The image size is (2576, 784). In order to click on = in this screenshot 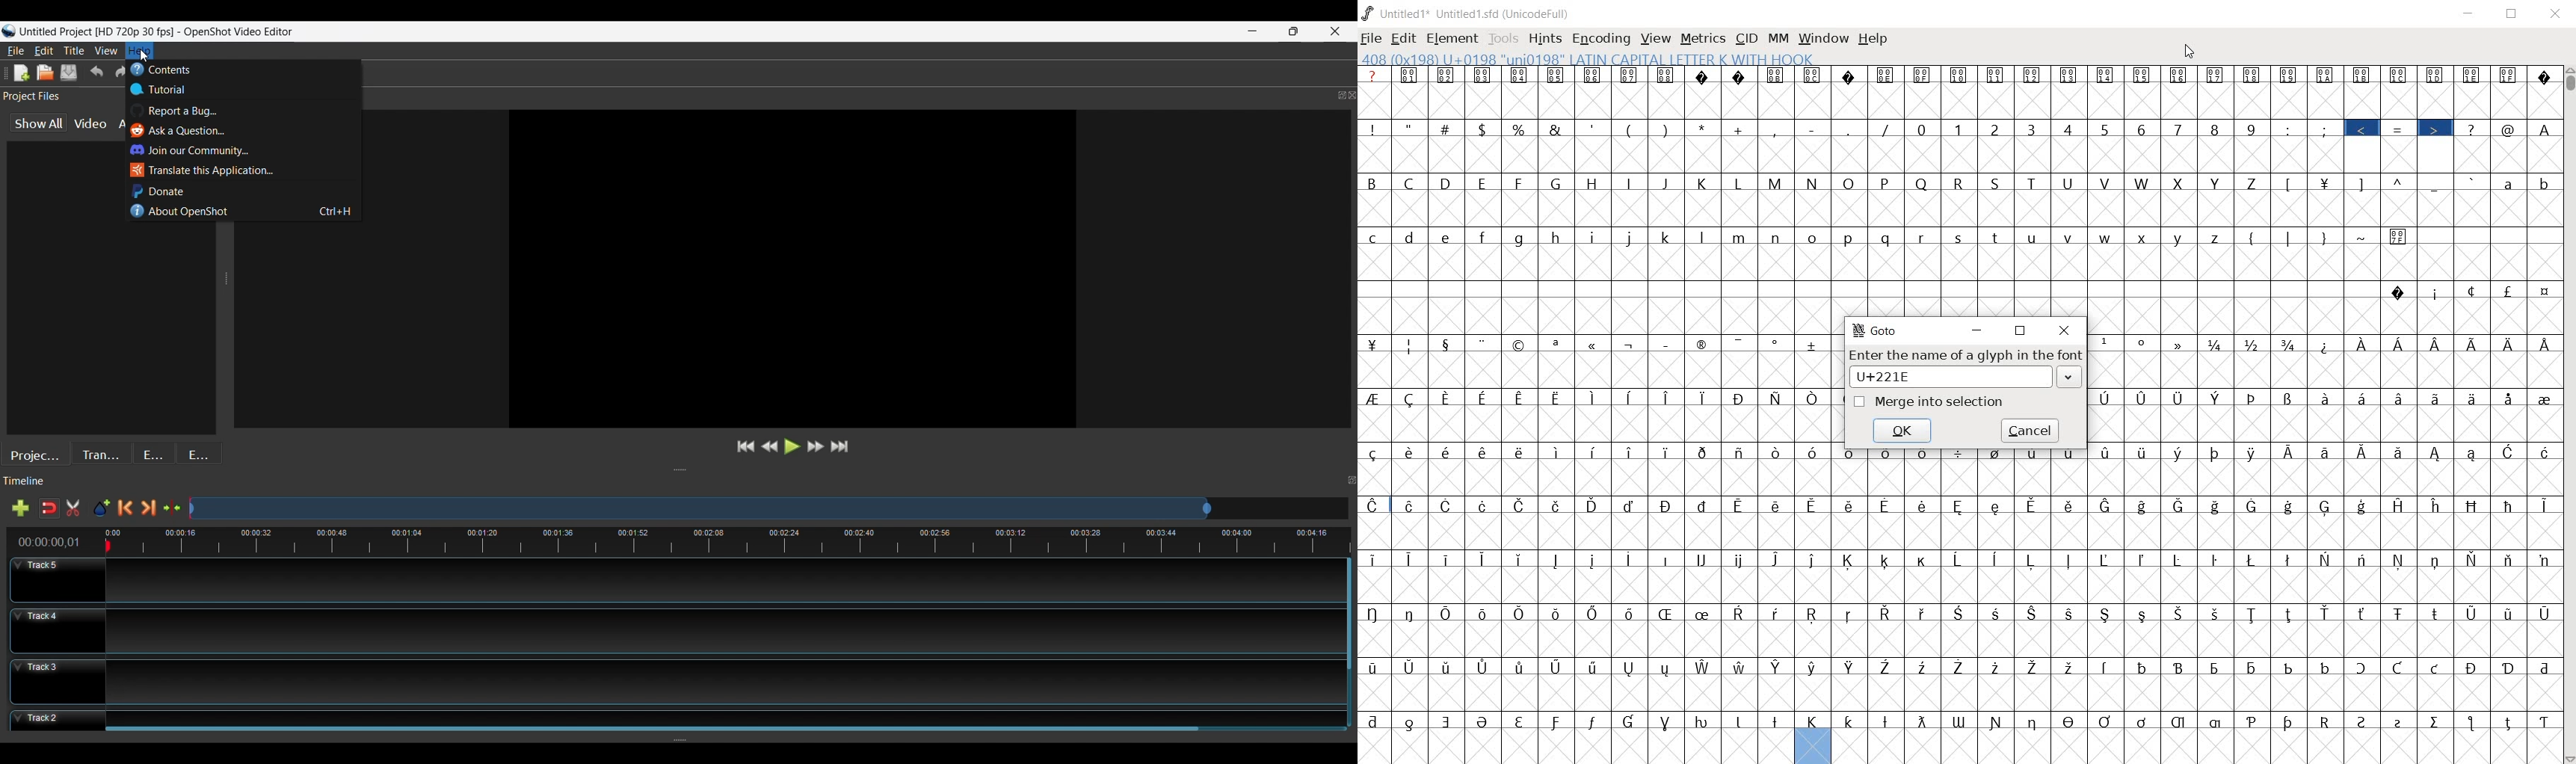, I will do `click(2399, 128)`.